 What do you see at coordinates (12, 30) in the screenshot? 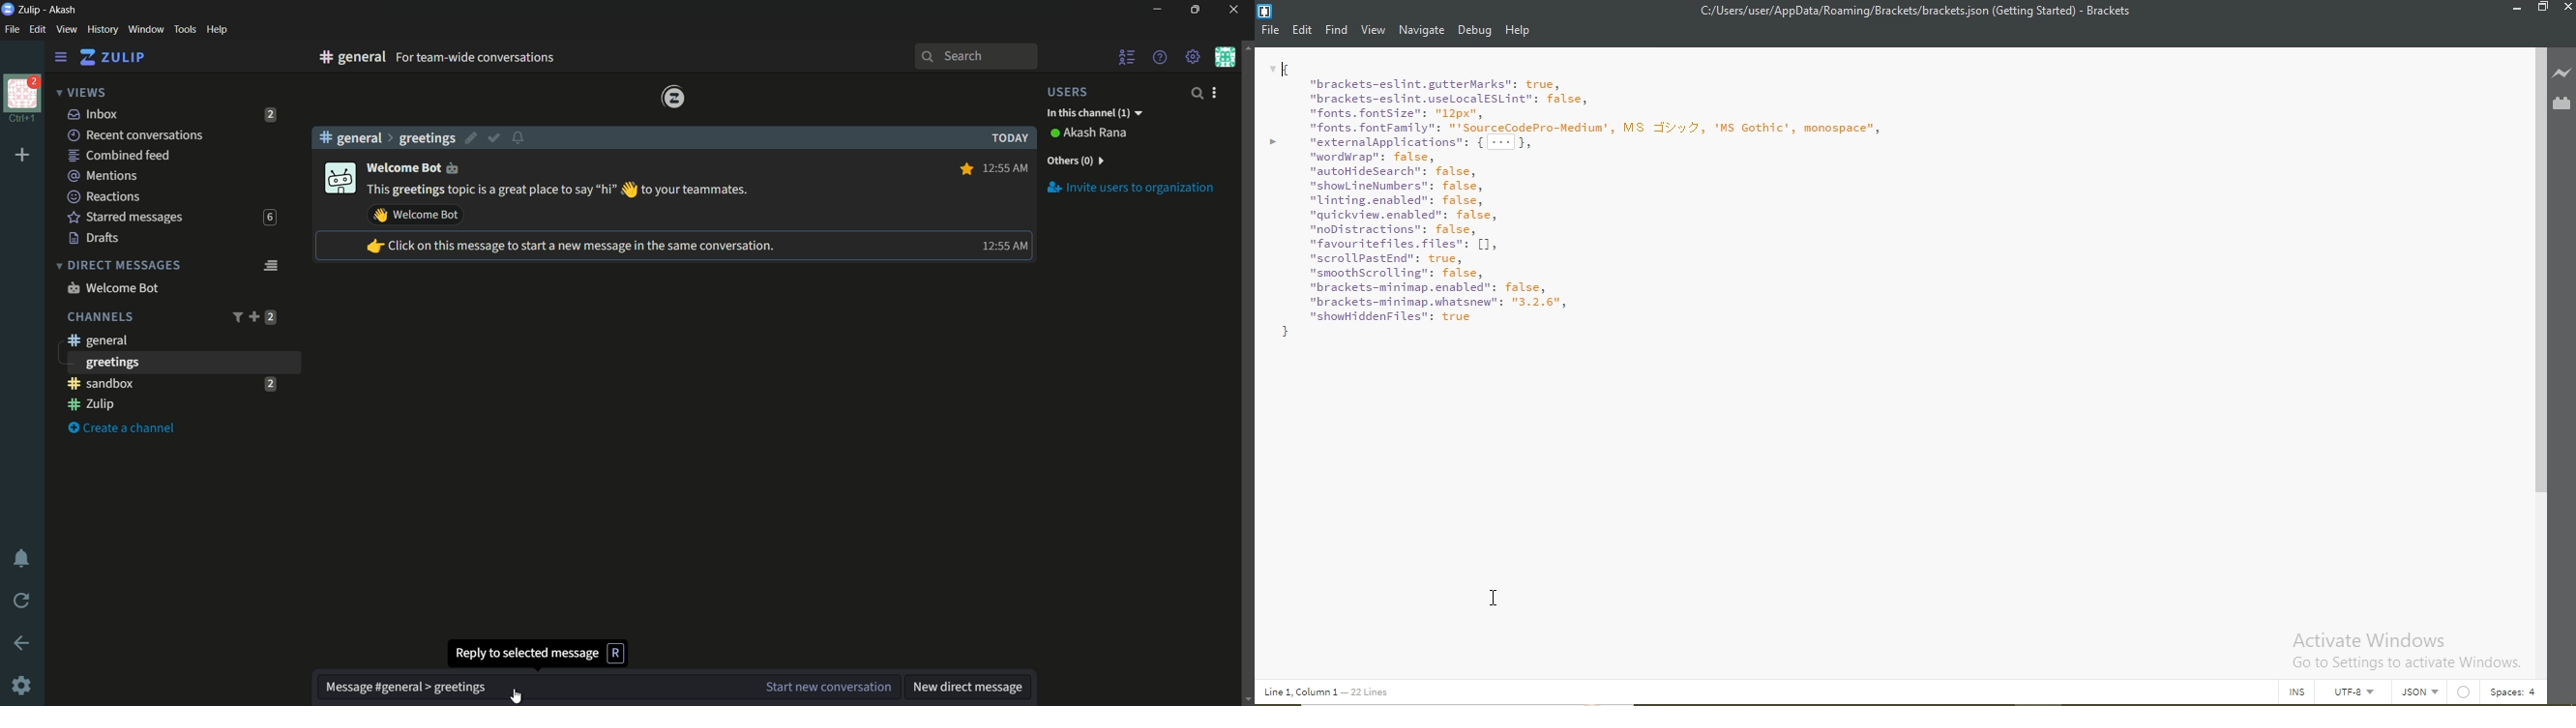
I see `file menu` at bounding box center [12, 30].